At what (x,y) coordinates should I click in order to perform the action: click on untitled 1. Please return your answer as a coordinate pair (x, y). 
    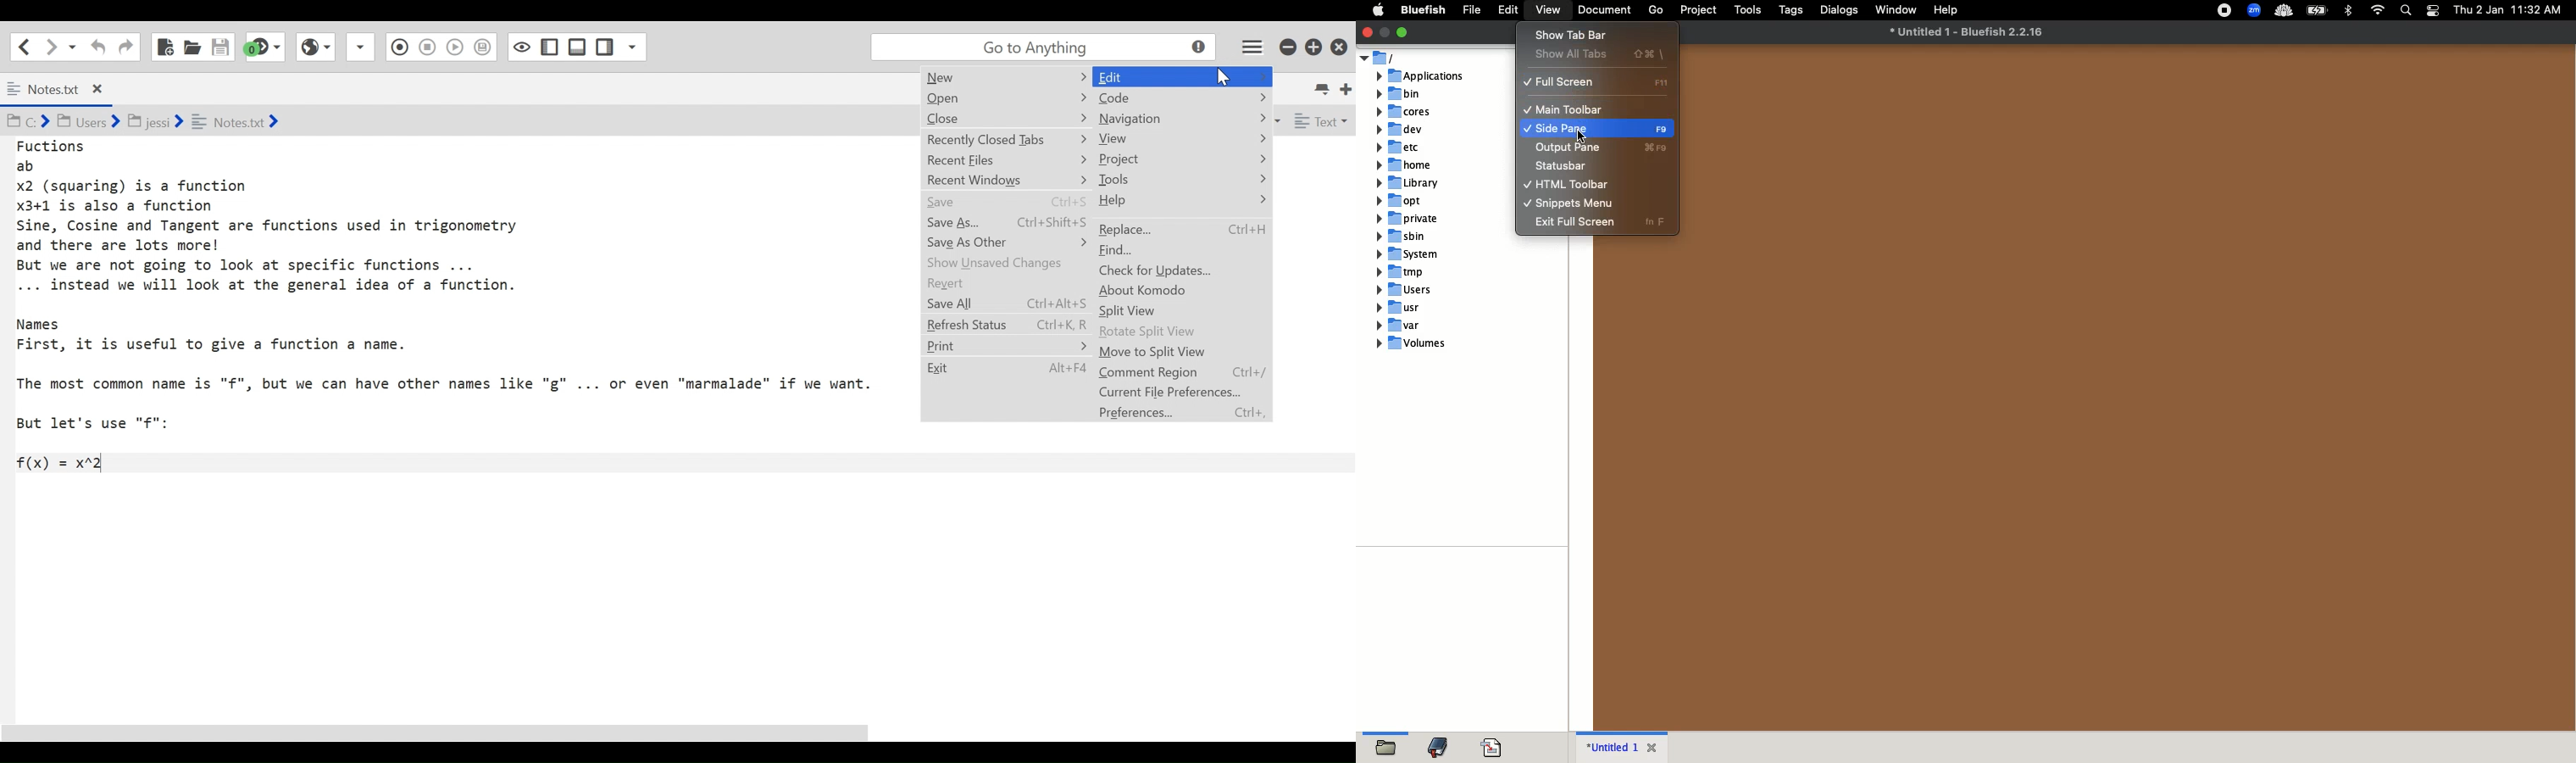
    Looking at the image, I should click on (1611, 746).